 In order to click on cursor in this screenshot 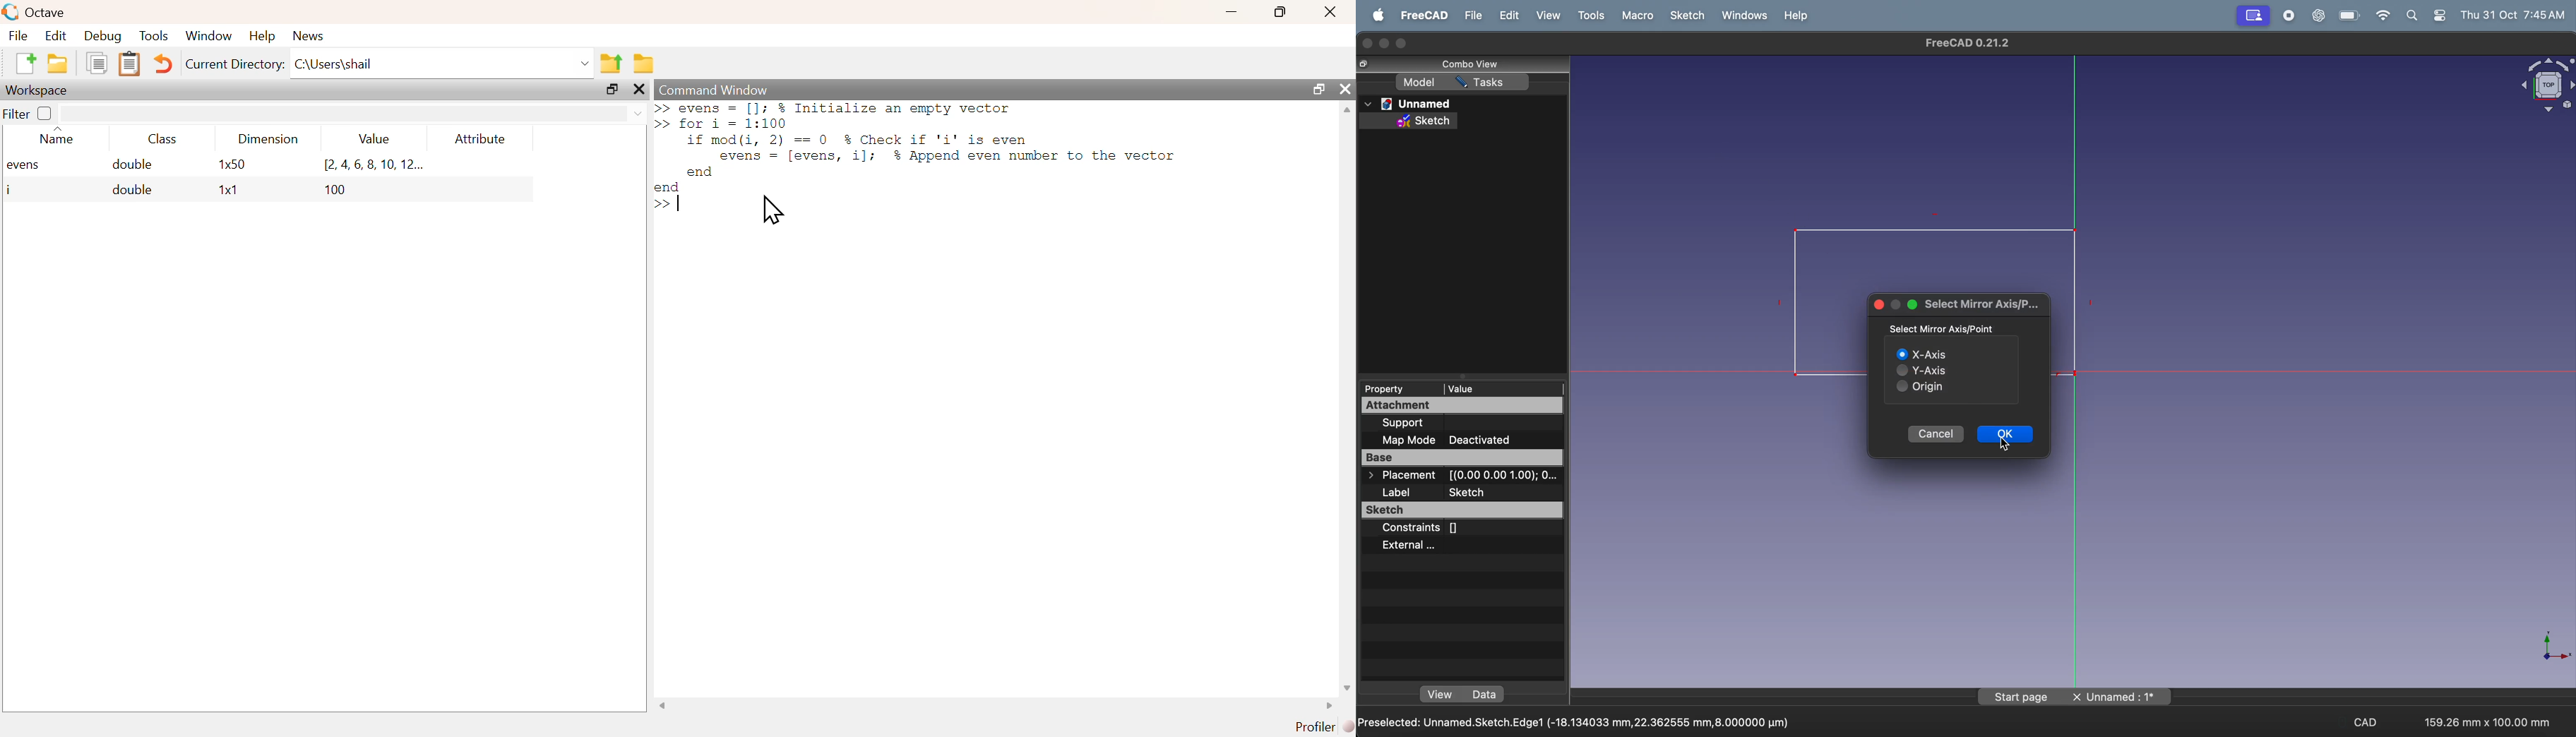, I will do `click(773, 210)`.